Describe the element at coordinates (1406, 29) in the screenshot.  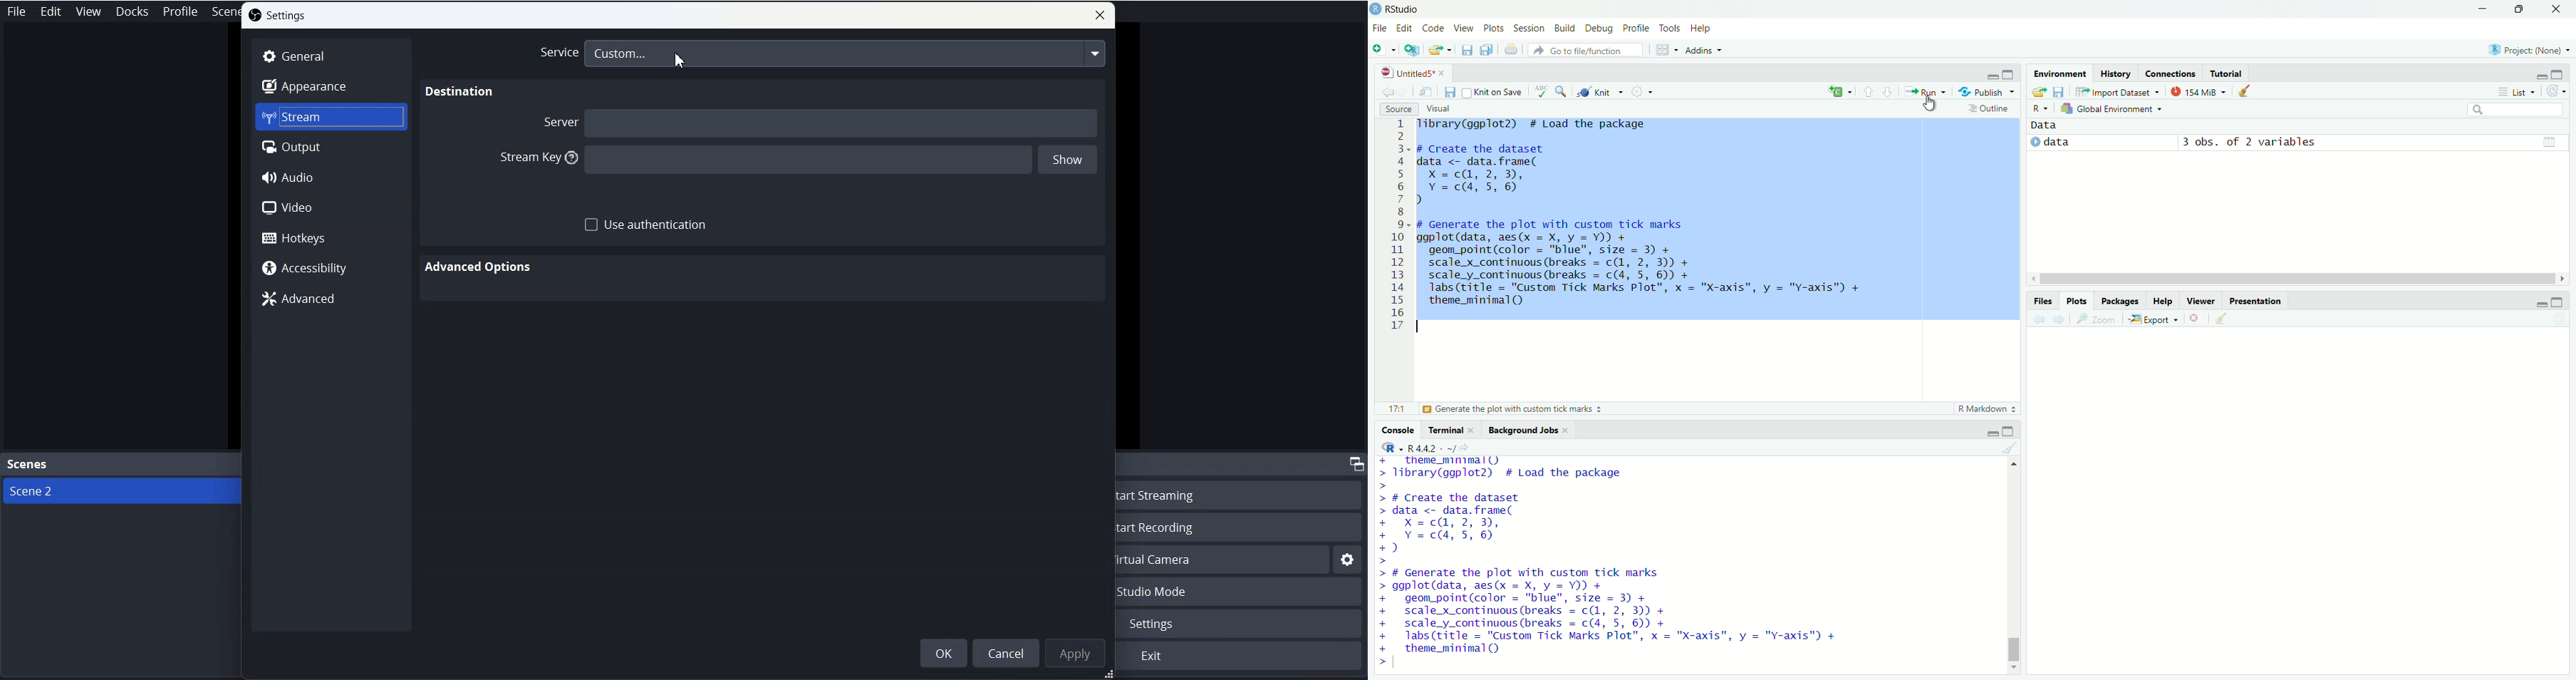
I see `edit` at that location.